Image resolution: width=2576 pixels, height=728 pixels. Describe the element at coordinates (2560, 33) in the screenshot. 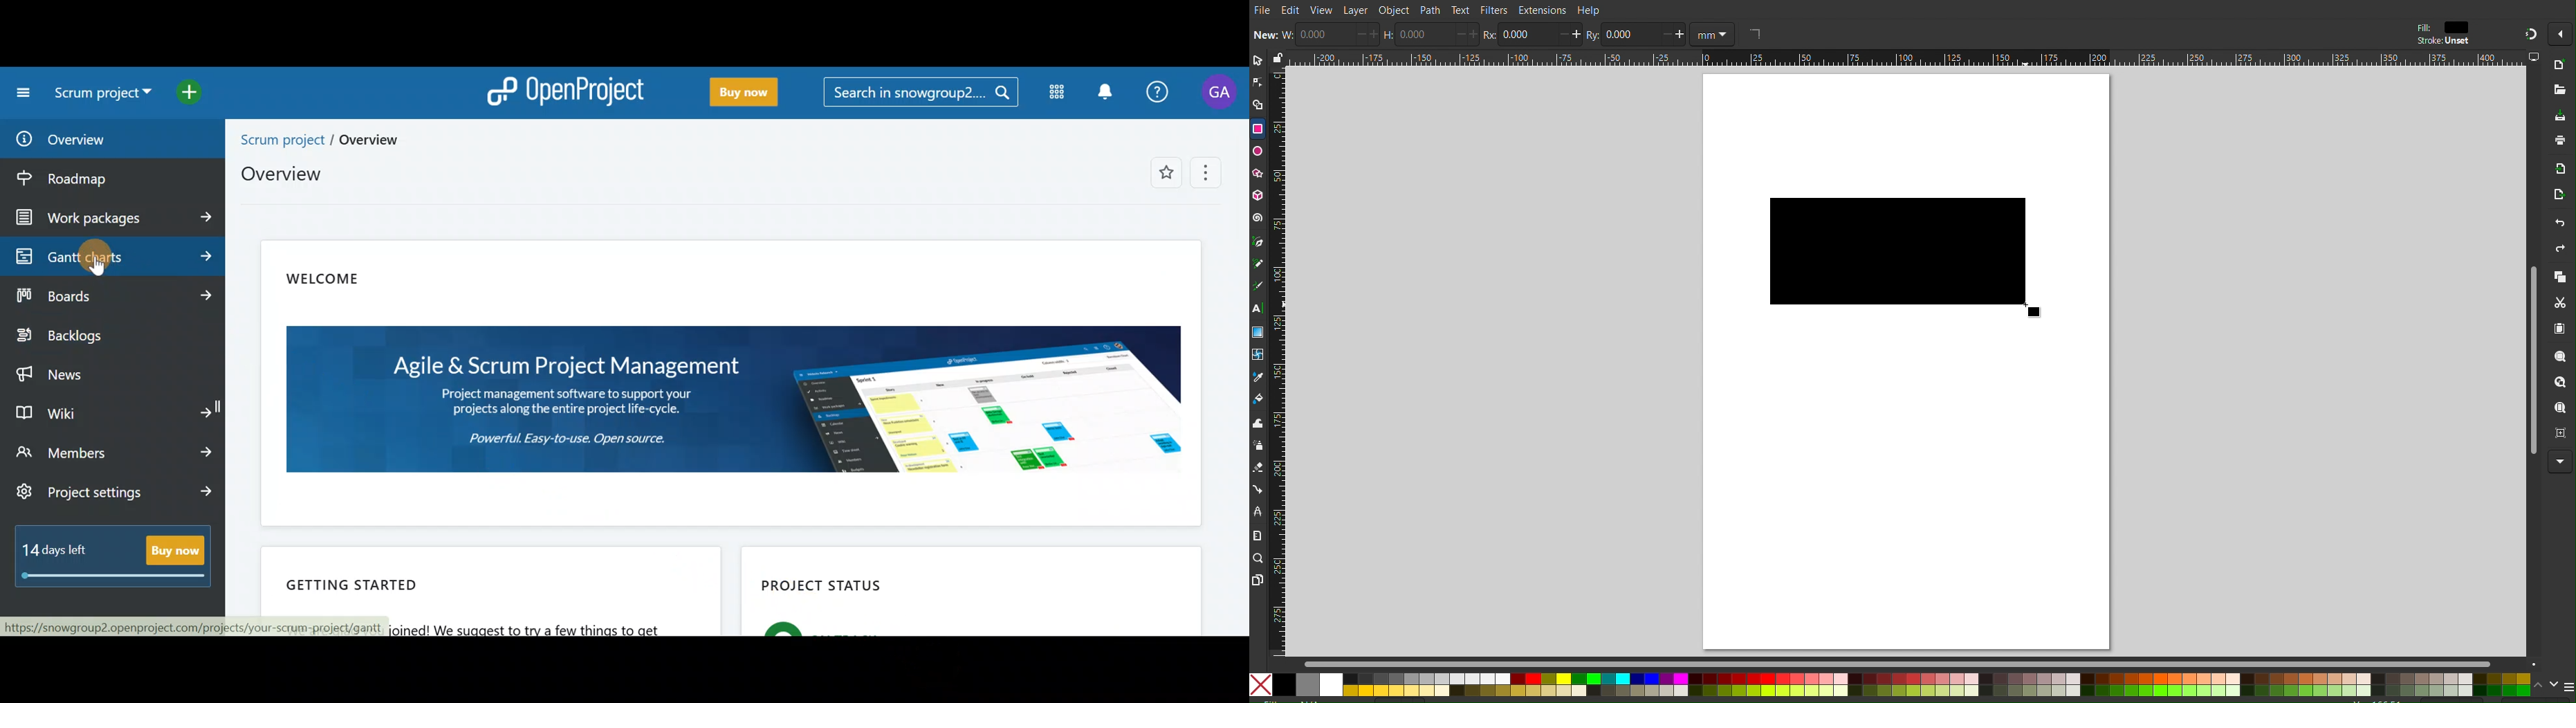

I see `More Options` at that location.